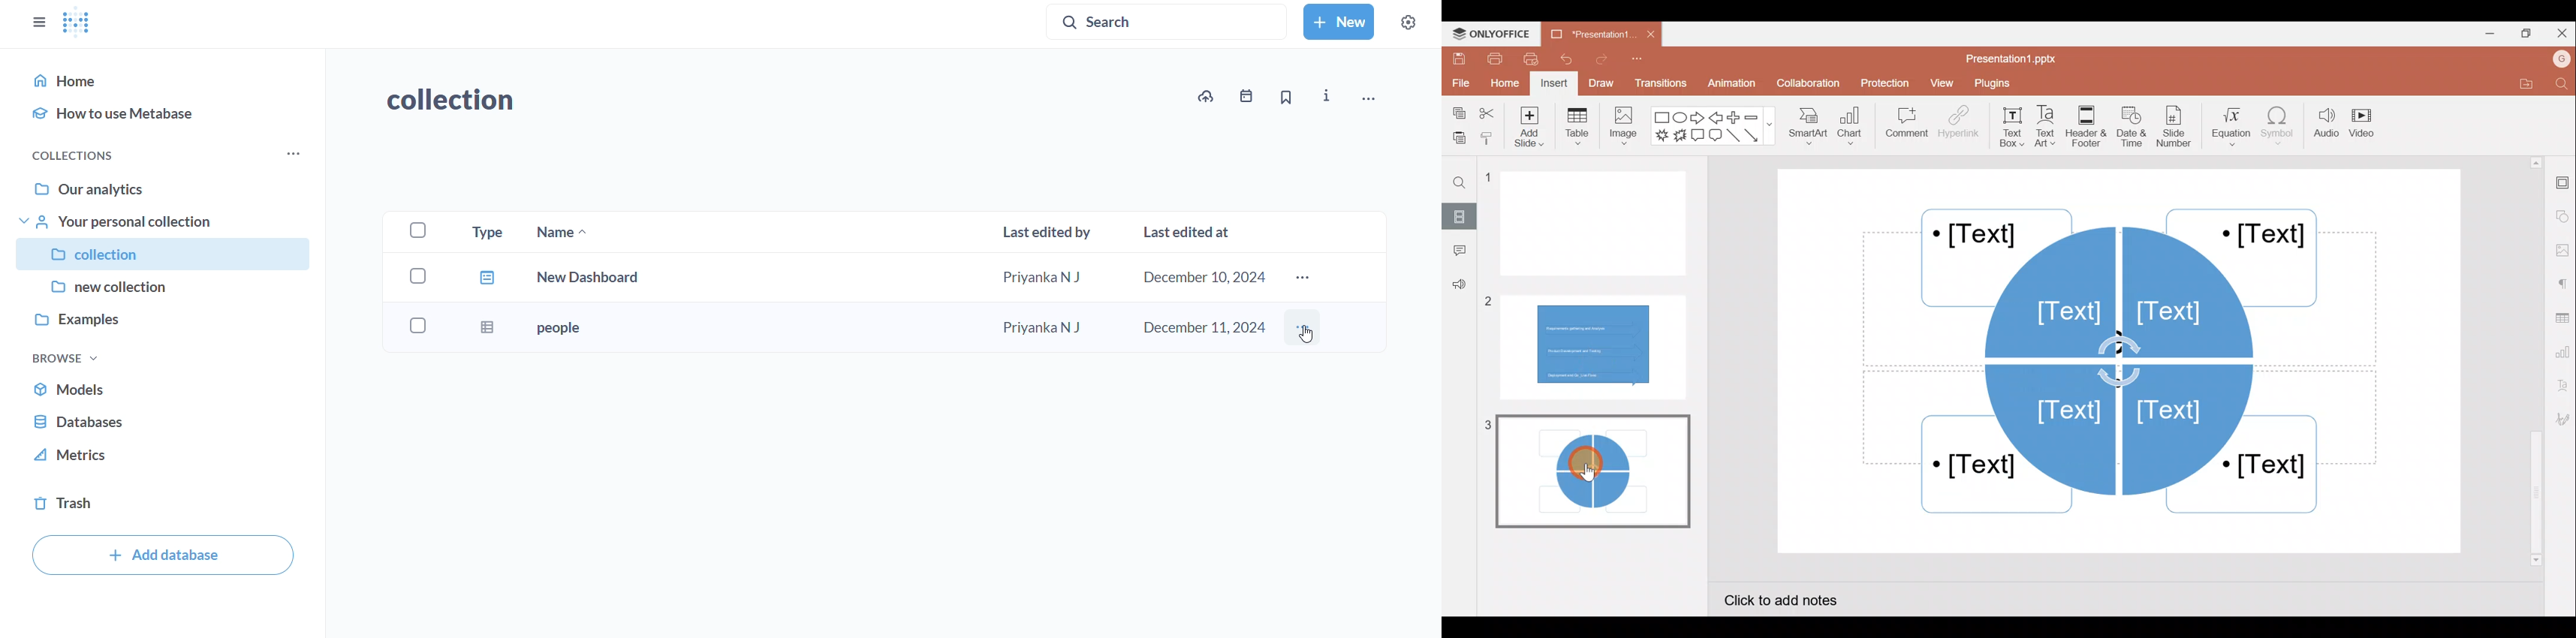 This screenshot has height=644, width=2576. What do you see at coordinates (1733, 116) in the screenshot?
I see `Plus` at bounding box center [1733, 116].